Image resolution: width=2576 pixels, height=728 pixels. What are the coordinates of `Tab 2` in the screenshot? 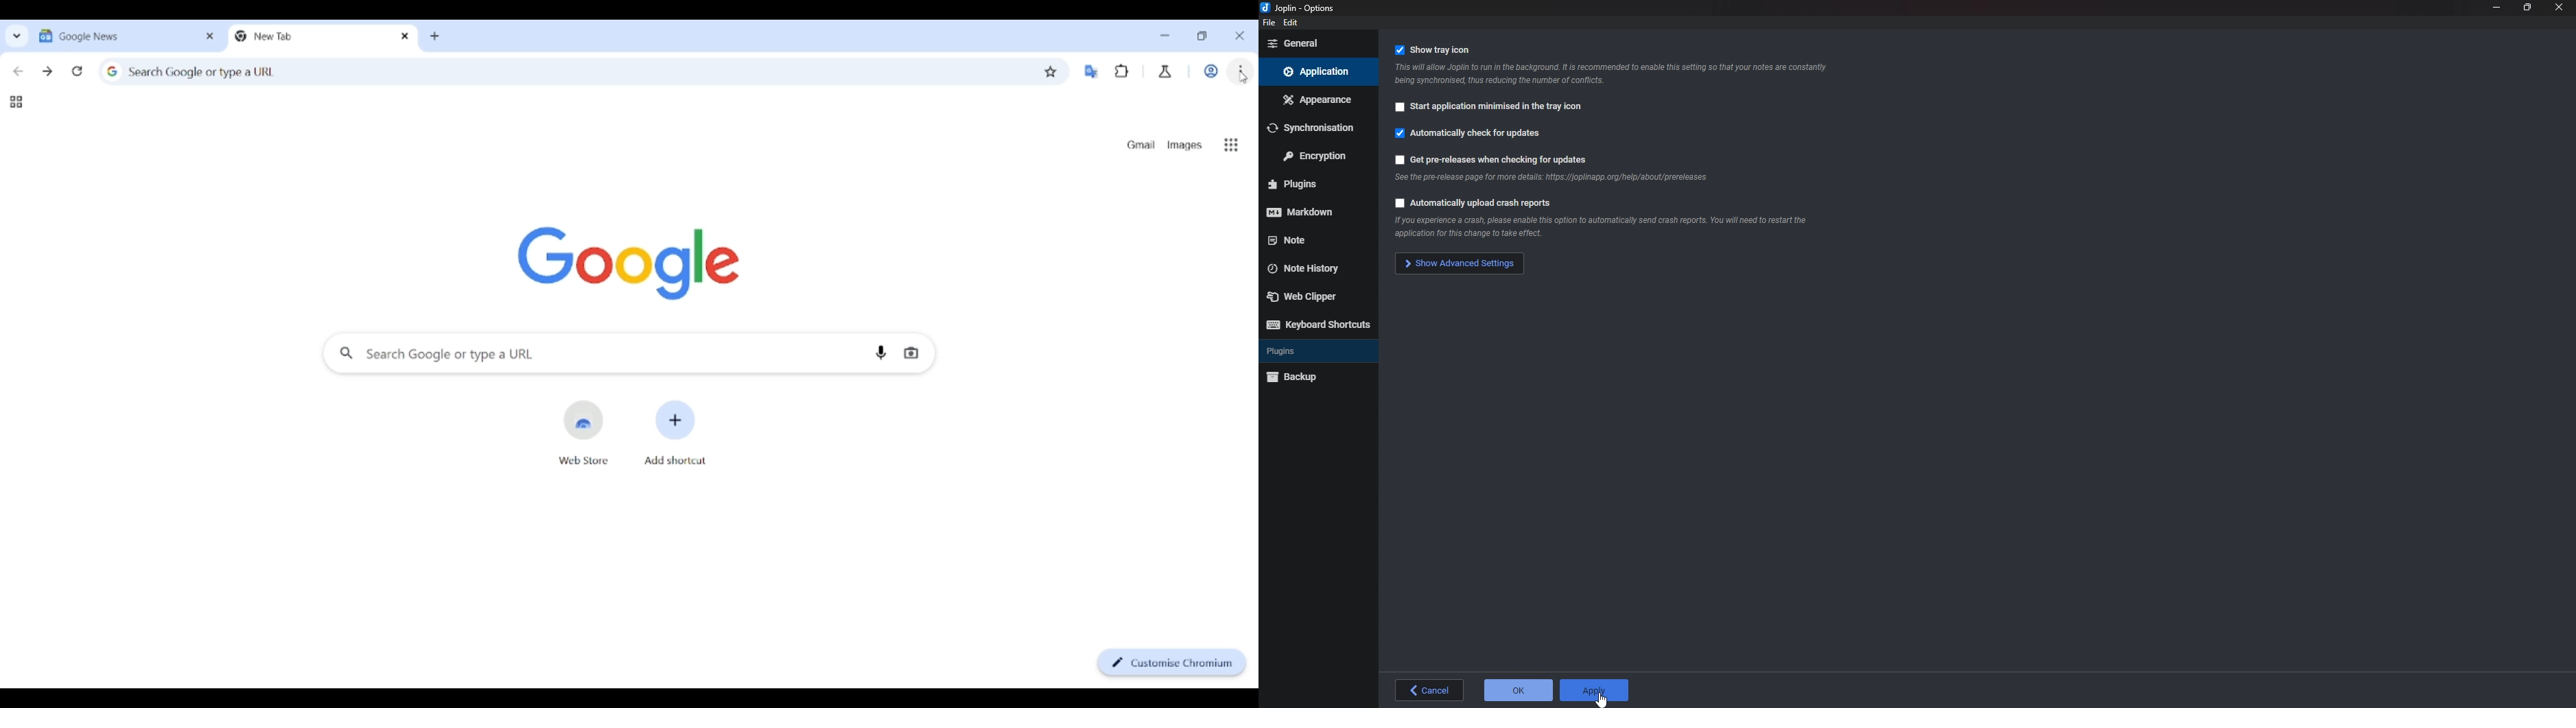 It's located at (311, 36).